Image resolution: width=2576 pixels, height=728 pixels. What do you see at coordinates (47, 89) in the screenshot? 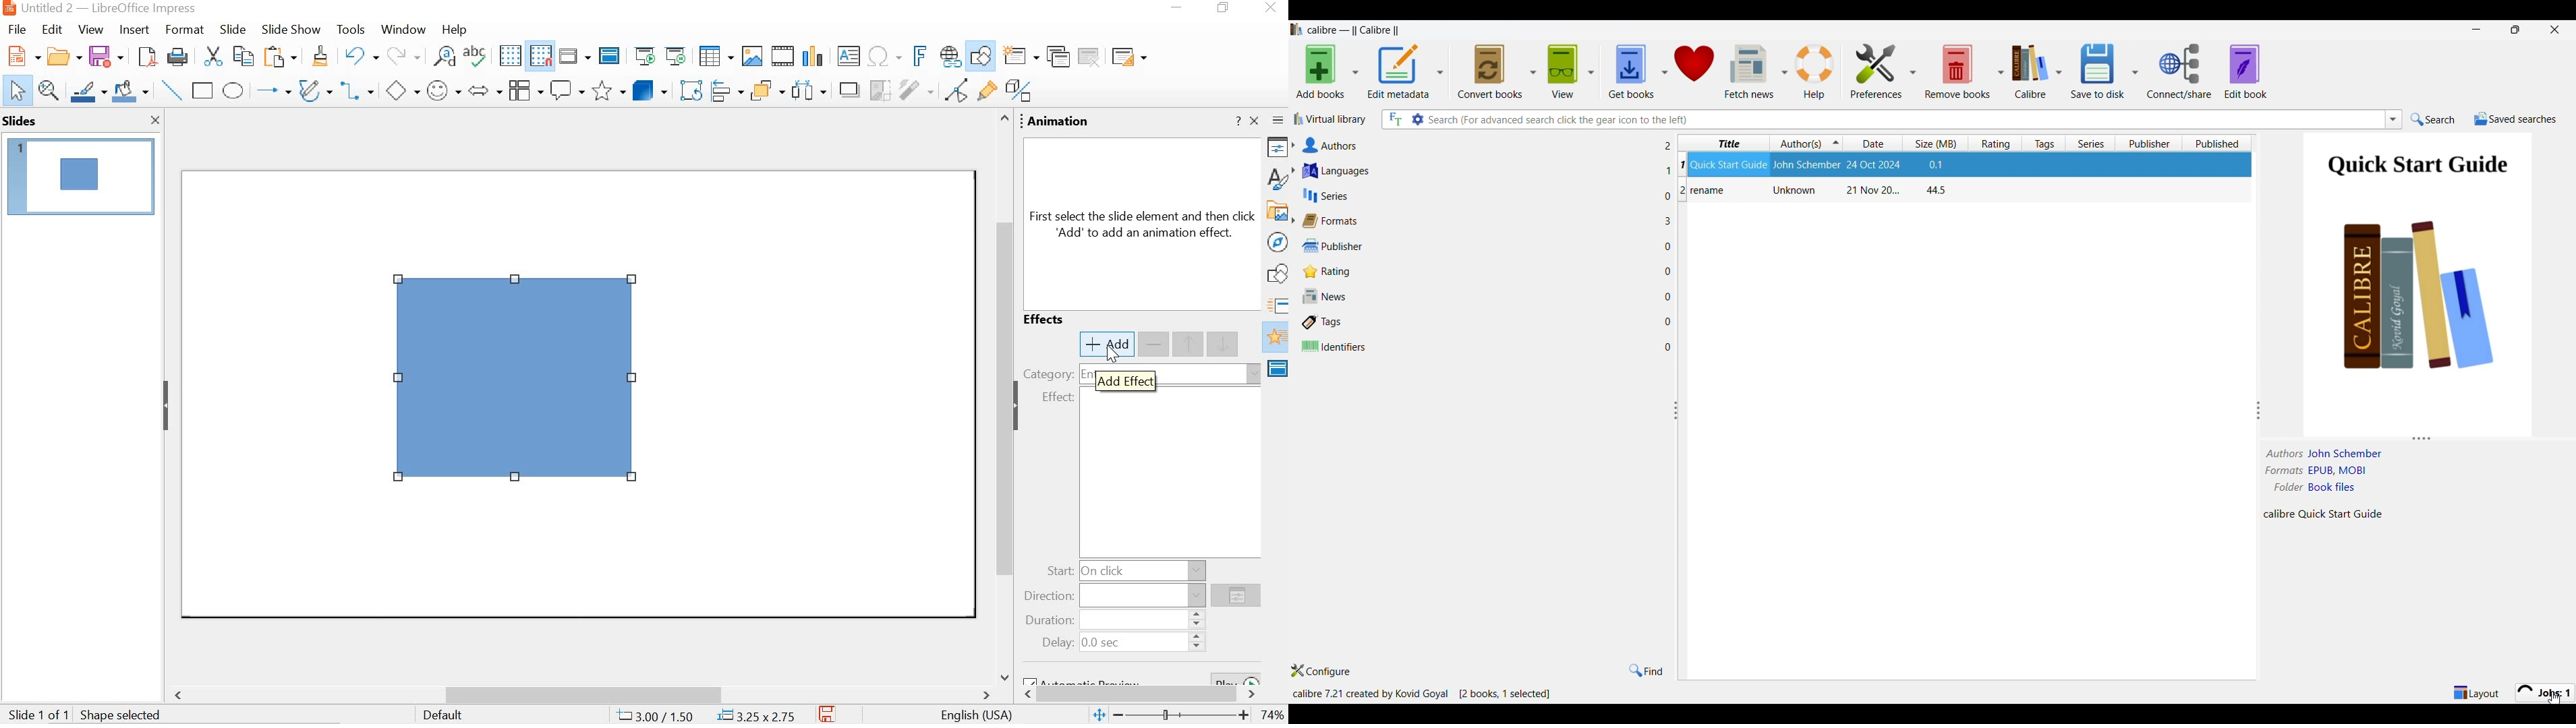
I see `zoom & pan` at bounding box center [47, 89].